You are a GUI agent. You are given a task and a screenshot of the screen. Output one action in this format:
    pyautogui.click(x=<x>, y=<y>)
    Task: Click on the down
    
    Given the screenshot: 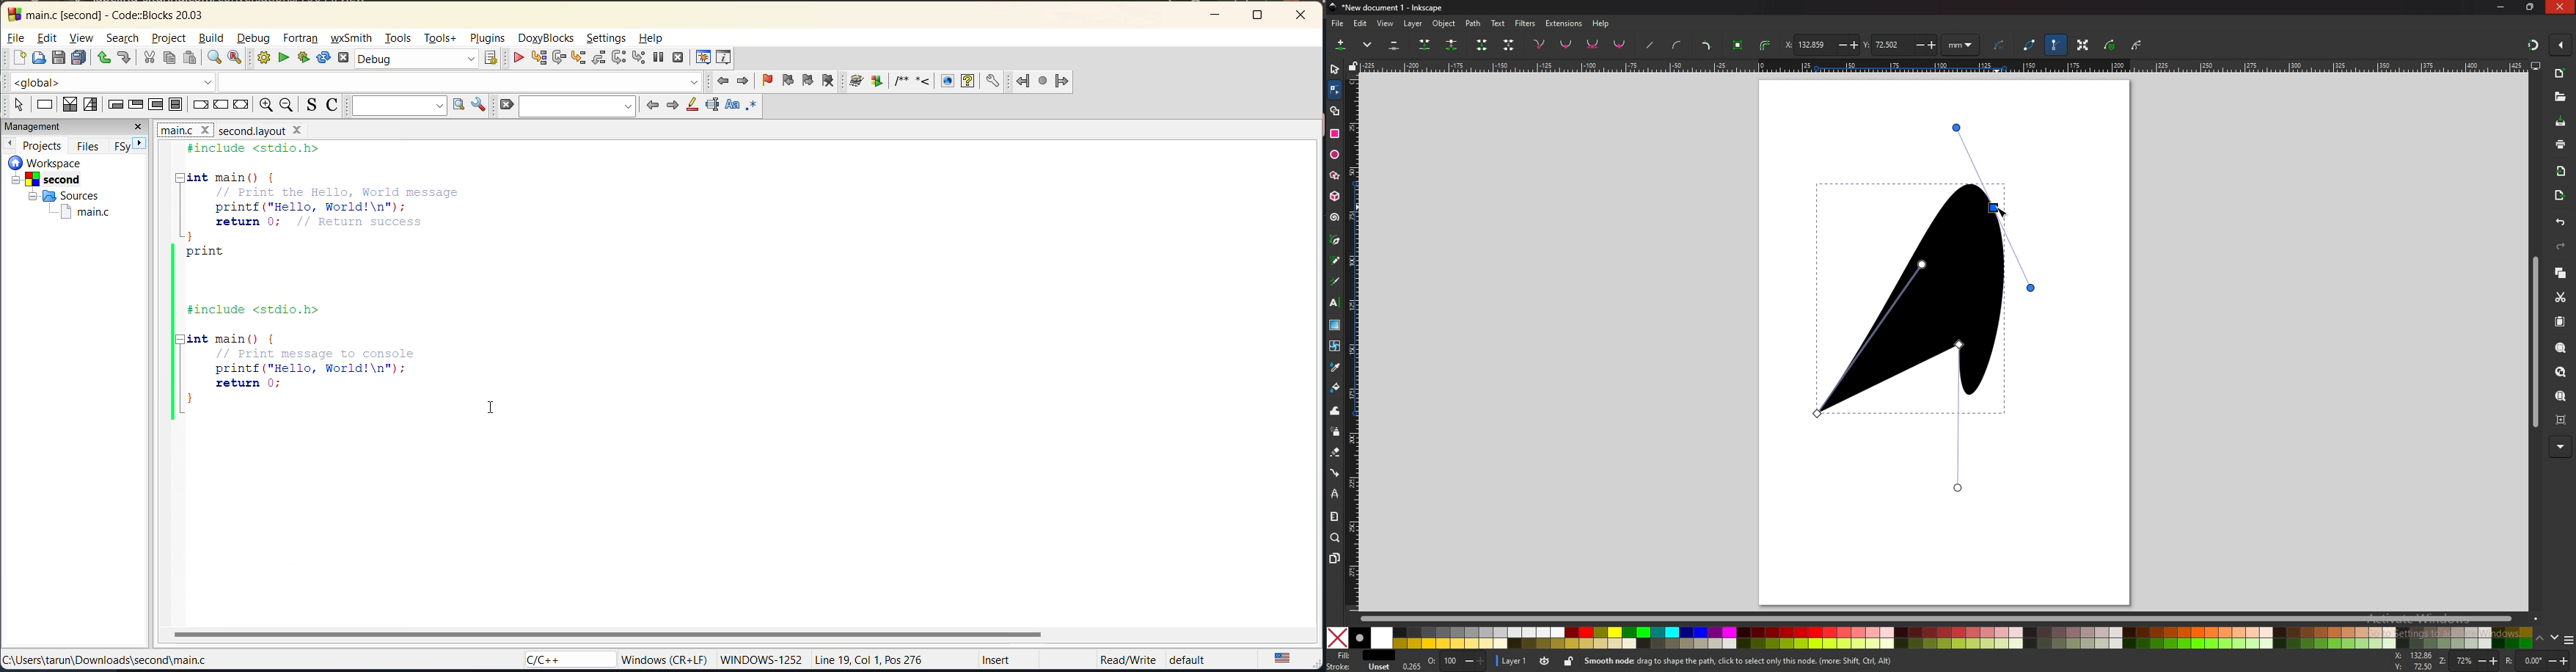 What is the action you would take?
    pyautogui.click(x=2555, y=638)
    